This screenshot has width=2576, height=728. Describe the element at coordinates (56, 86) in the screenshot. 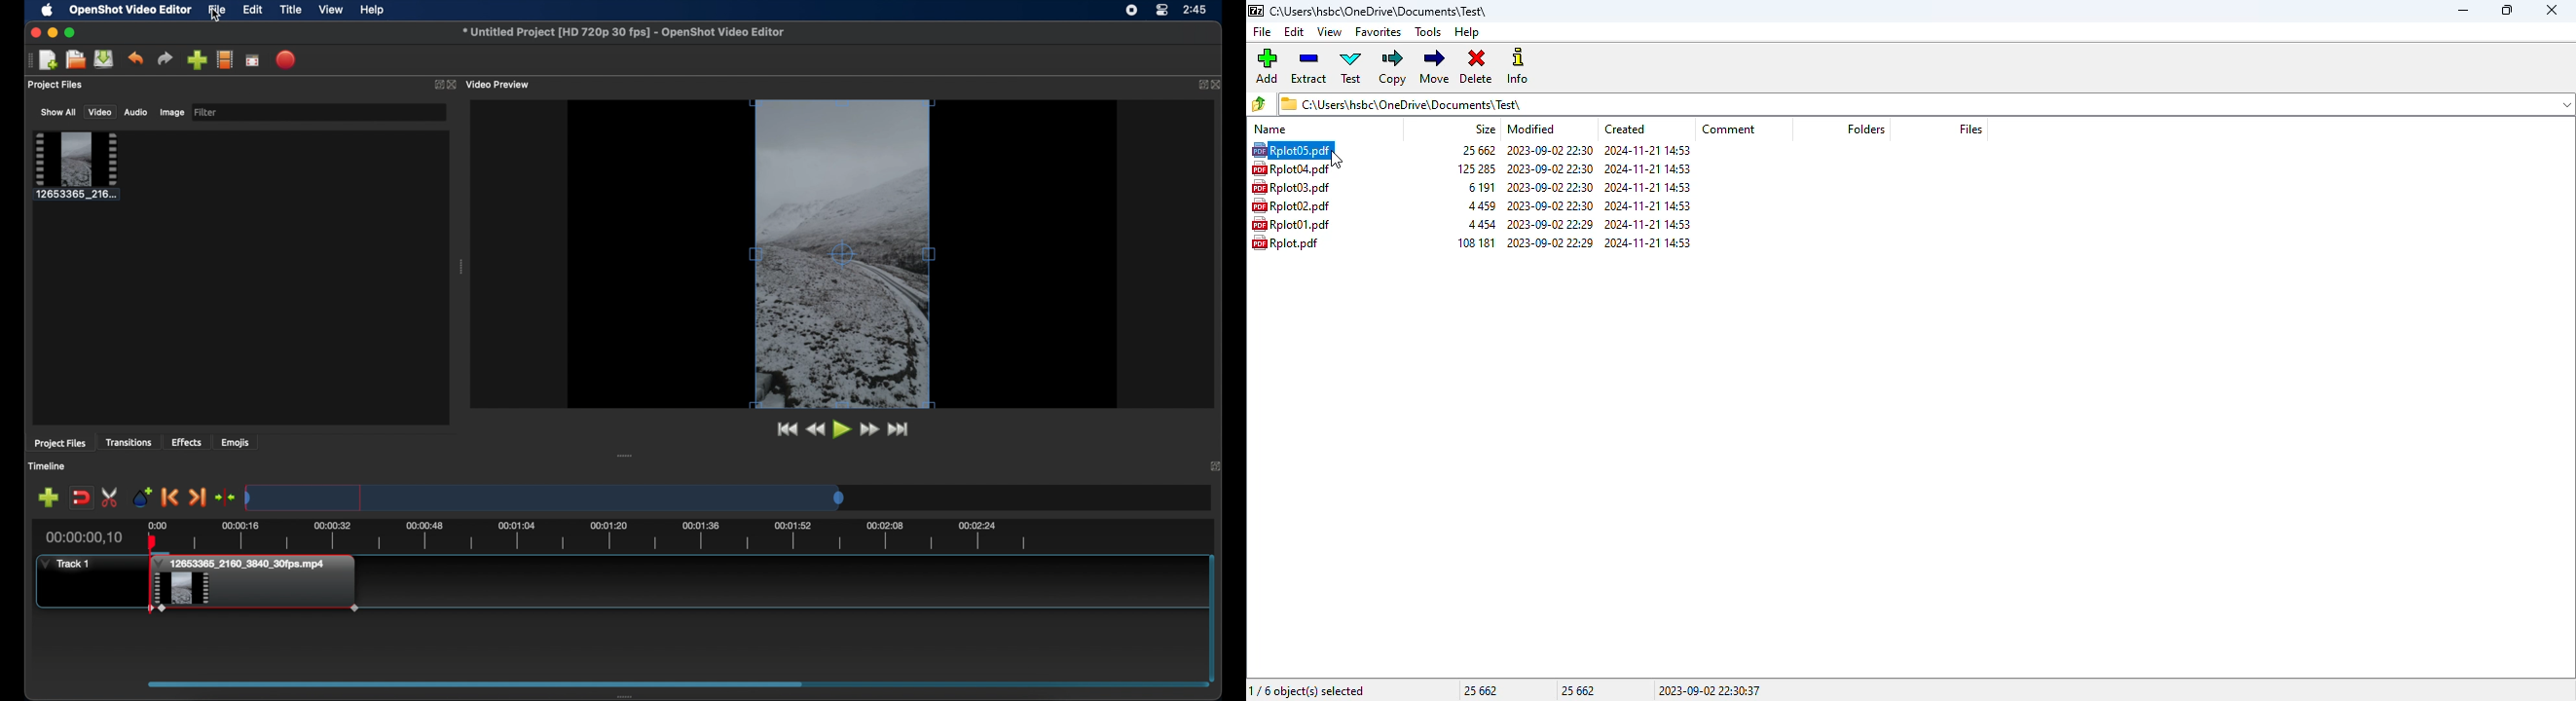

I see `project files` at that location.